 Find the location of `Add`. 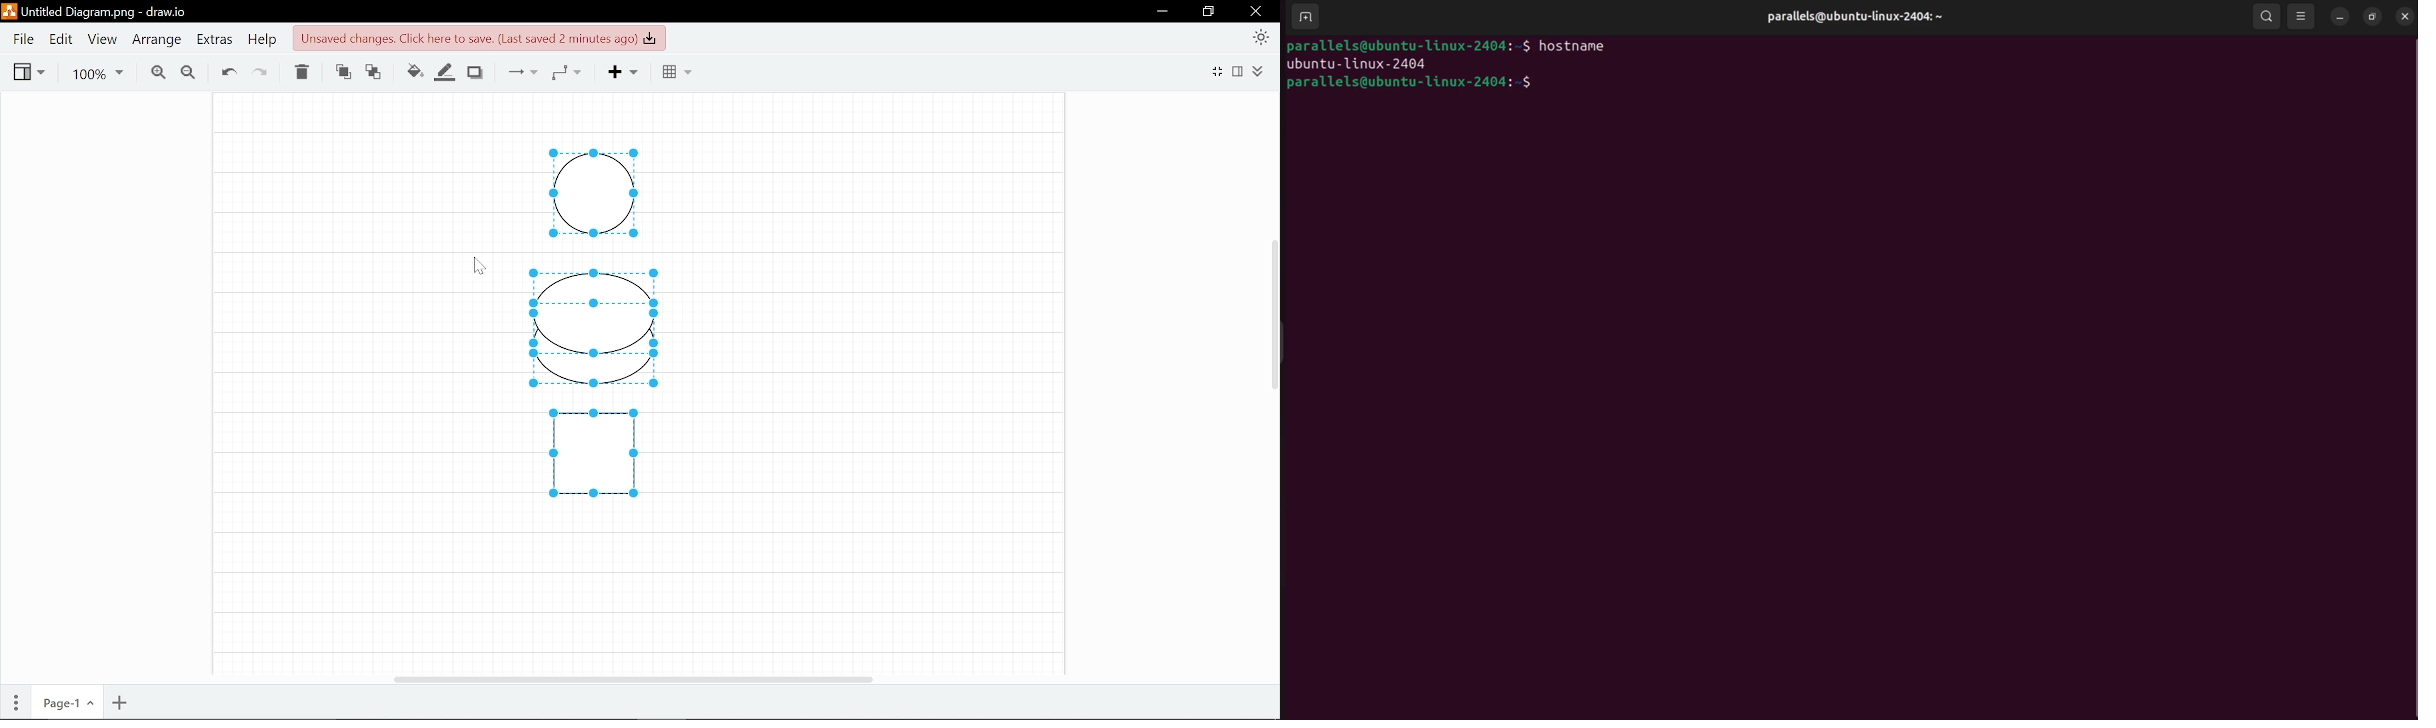

Add is located at coordinates (630, 71).